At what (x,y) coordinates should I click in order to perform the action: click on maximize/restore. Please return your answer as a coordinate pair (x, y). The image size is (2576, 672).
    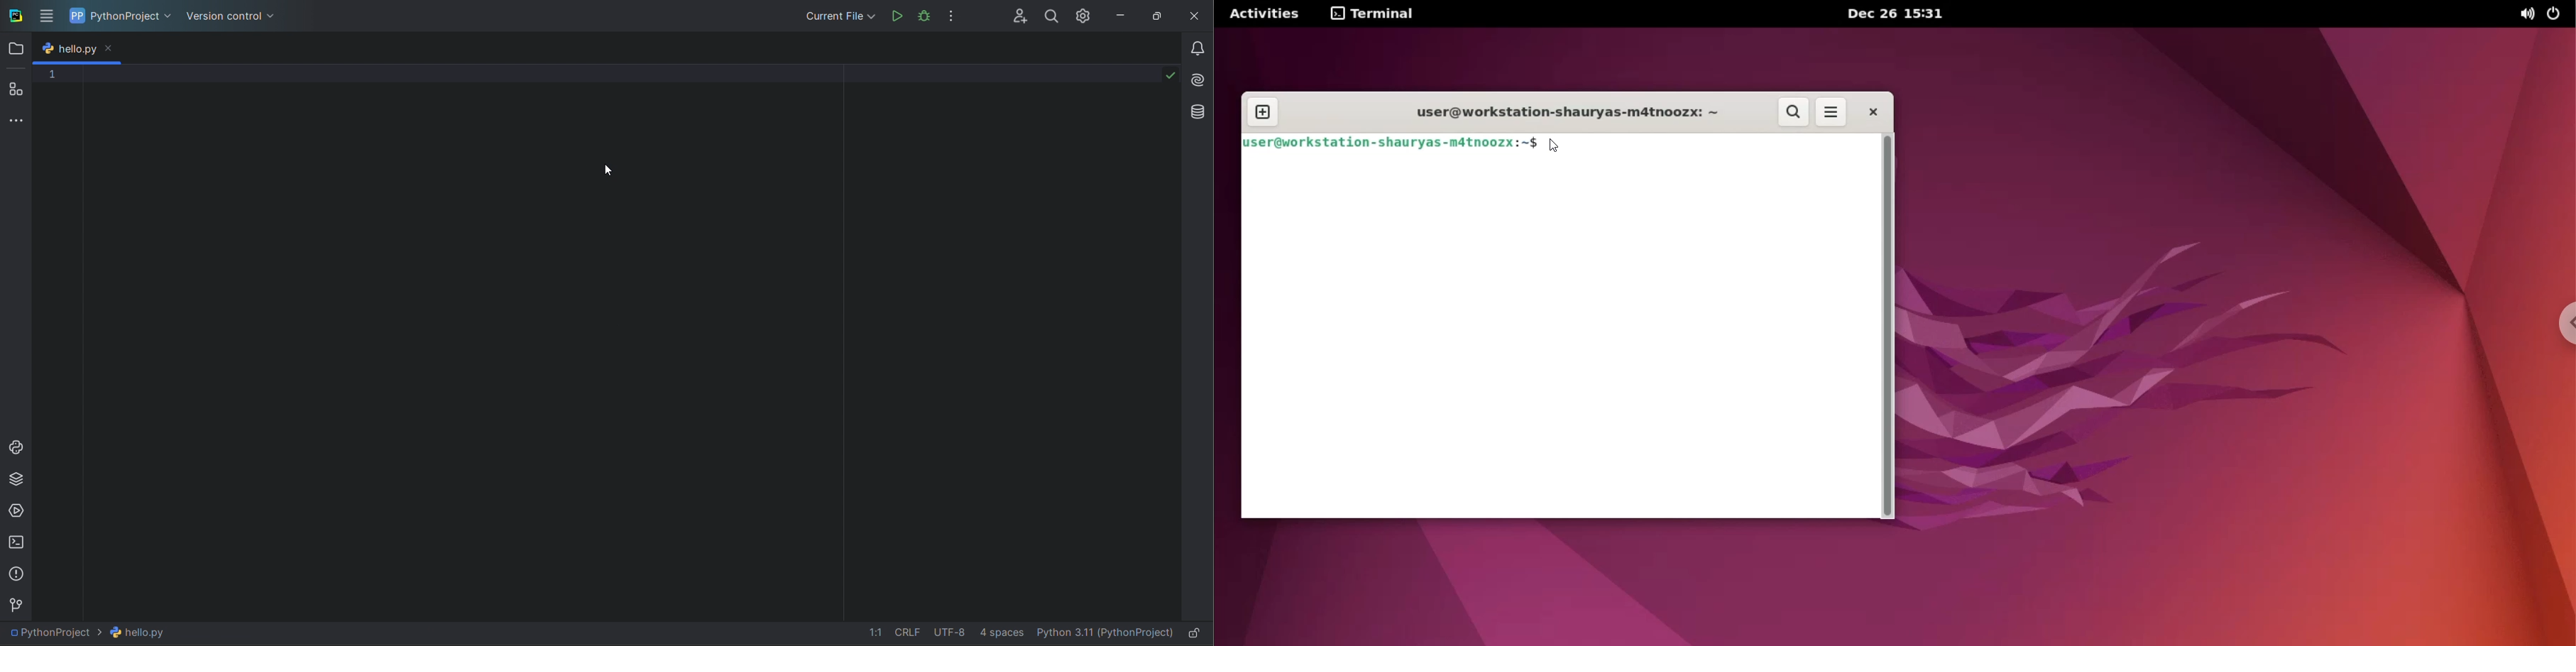
    Looking at the image, I should click on (1161, 13).